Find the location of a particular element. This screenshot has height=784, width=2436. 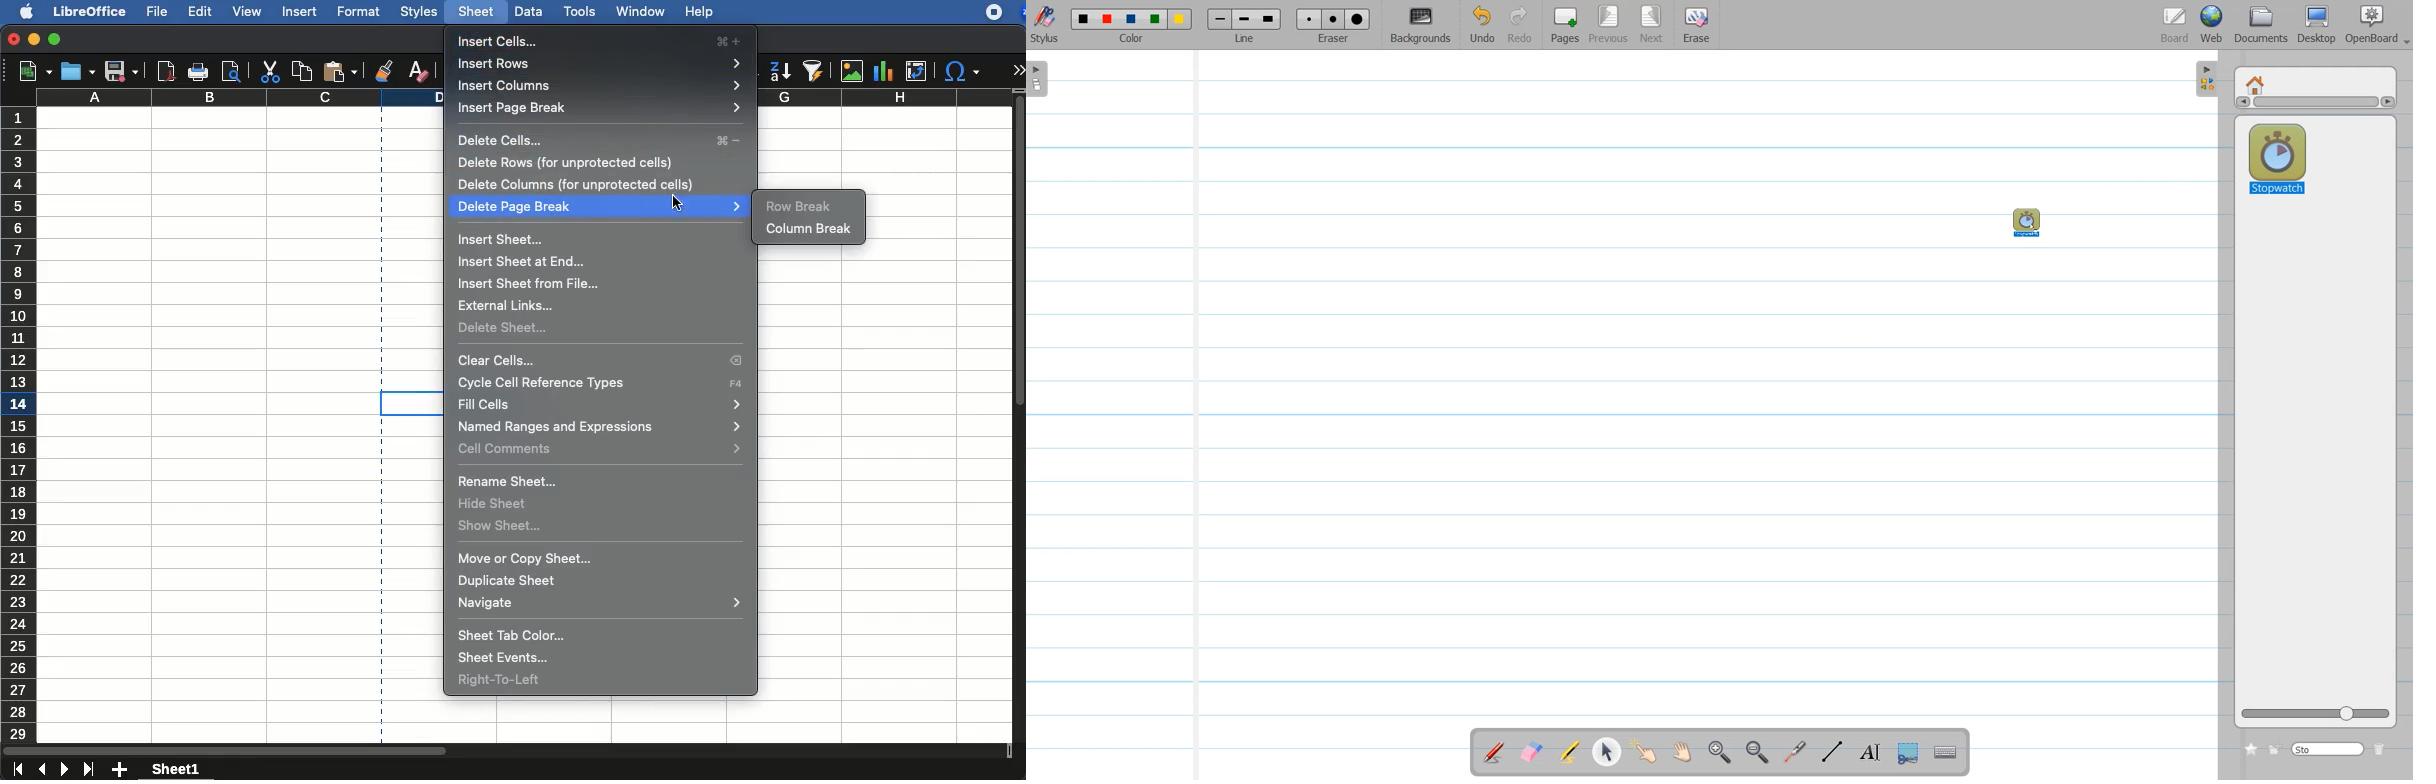

Logo size adjuster is located at coordinates (2316, 714).